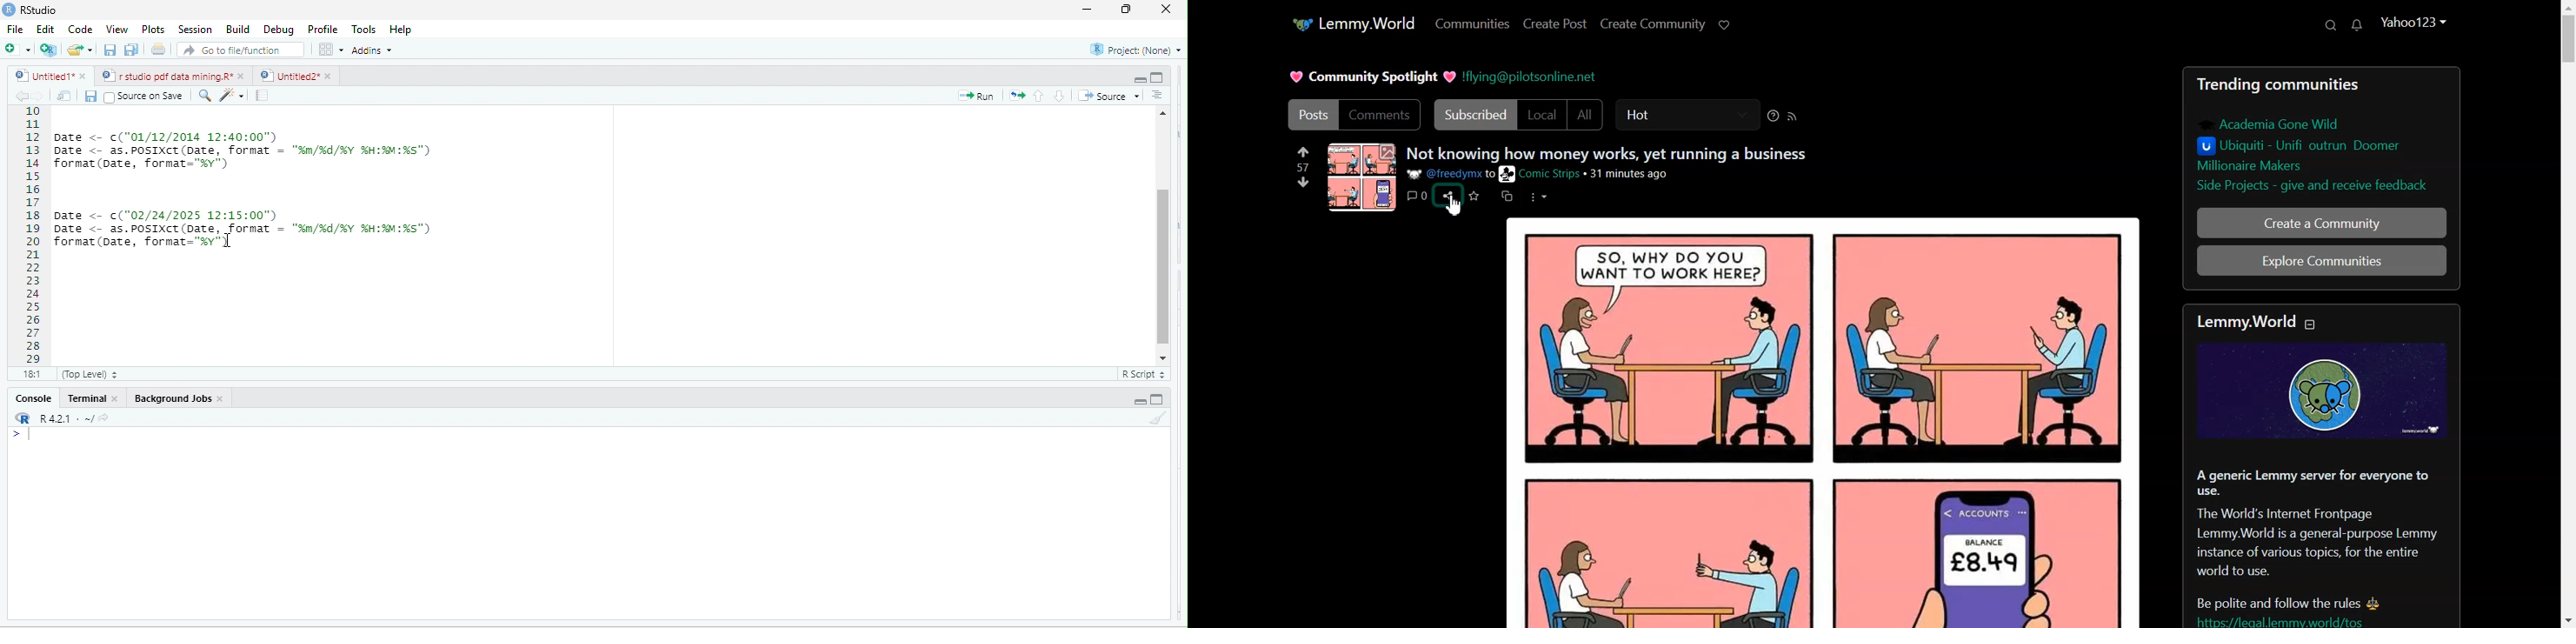  What do you see at coordinates (1020, 94) in the screenshot?
I see `re run the previous code region` at bounding box center [1020, 94].